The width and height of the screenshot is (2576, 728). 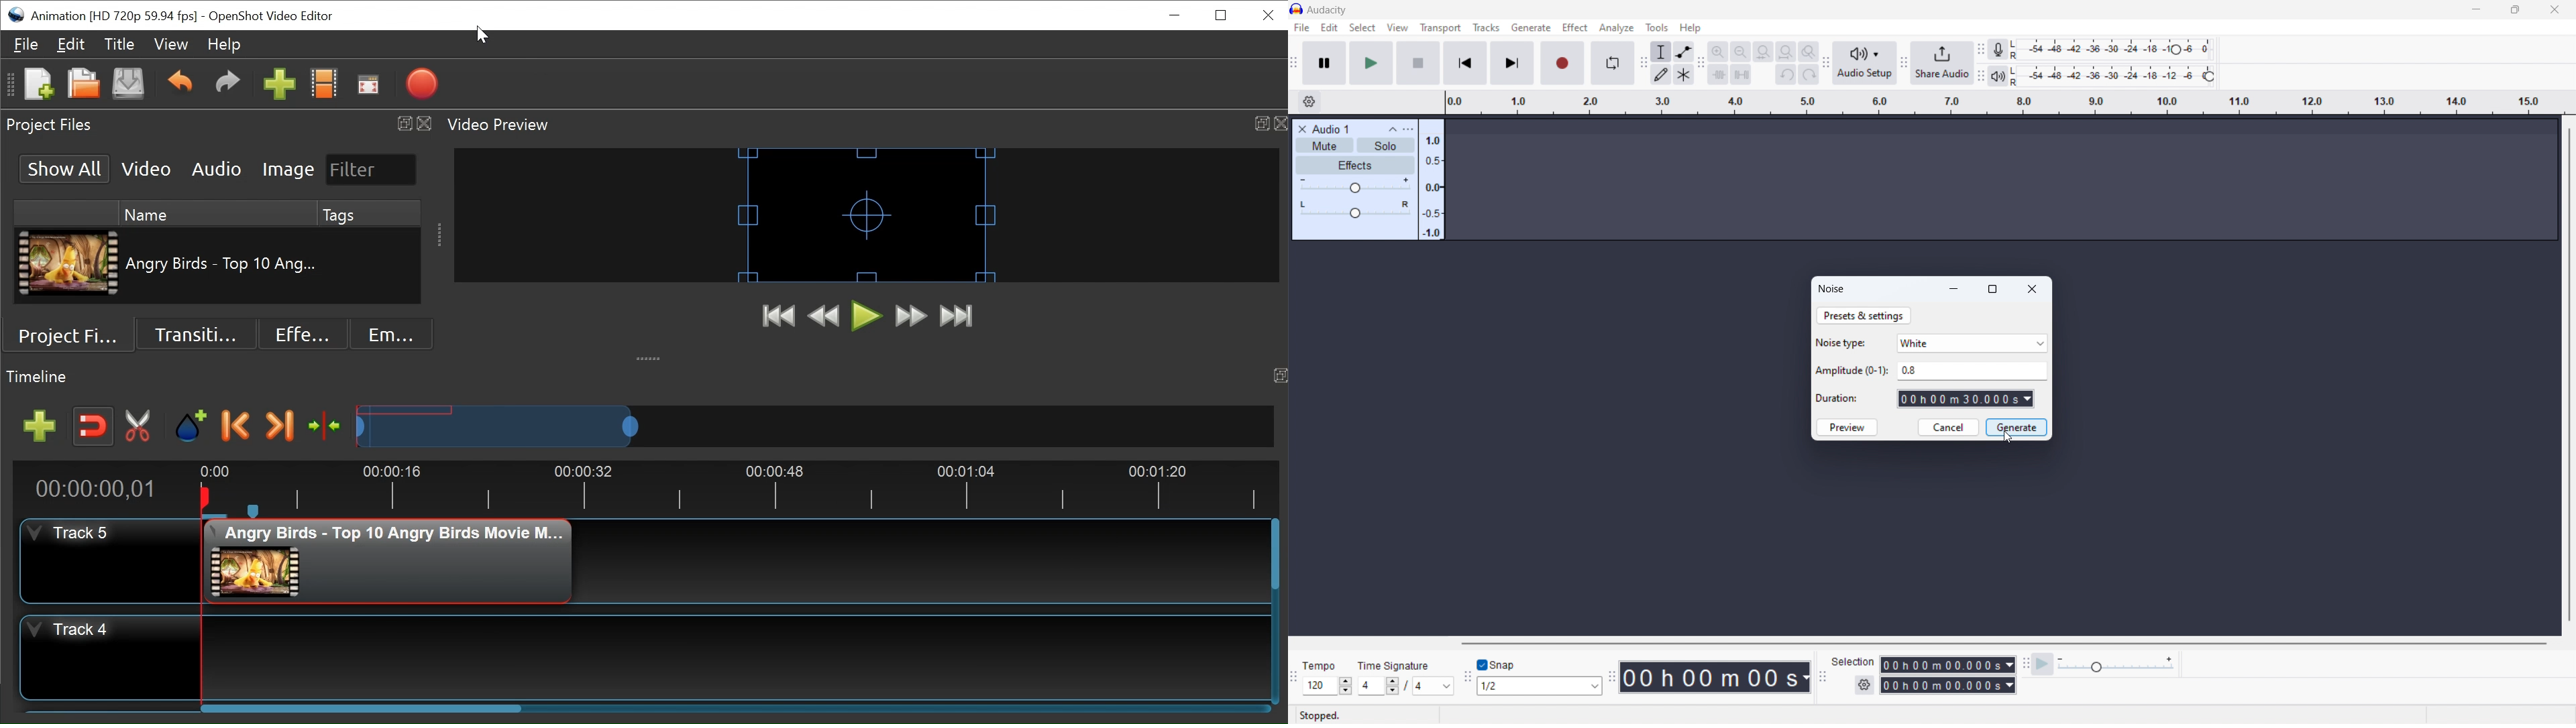 What do you see at coordinates (1833, 290) in the screenshot?
I see `noise dialogbox` at bounding box center [1833, 290].